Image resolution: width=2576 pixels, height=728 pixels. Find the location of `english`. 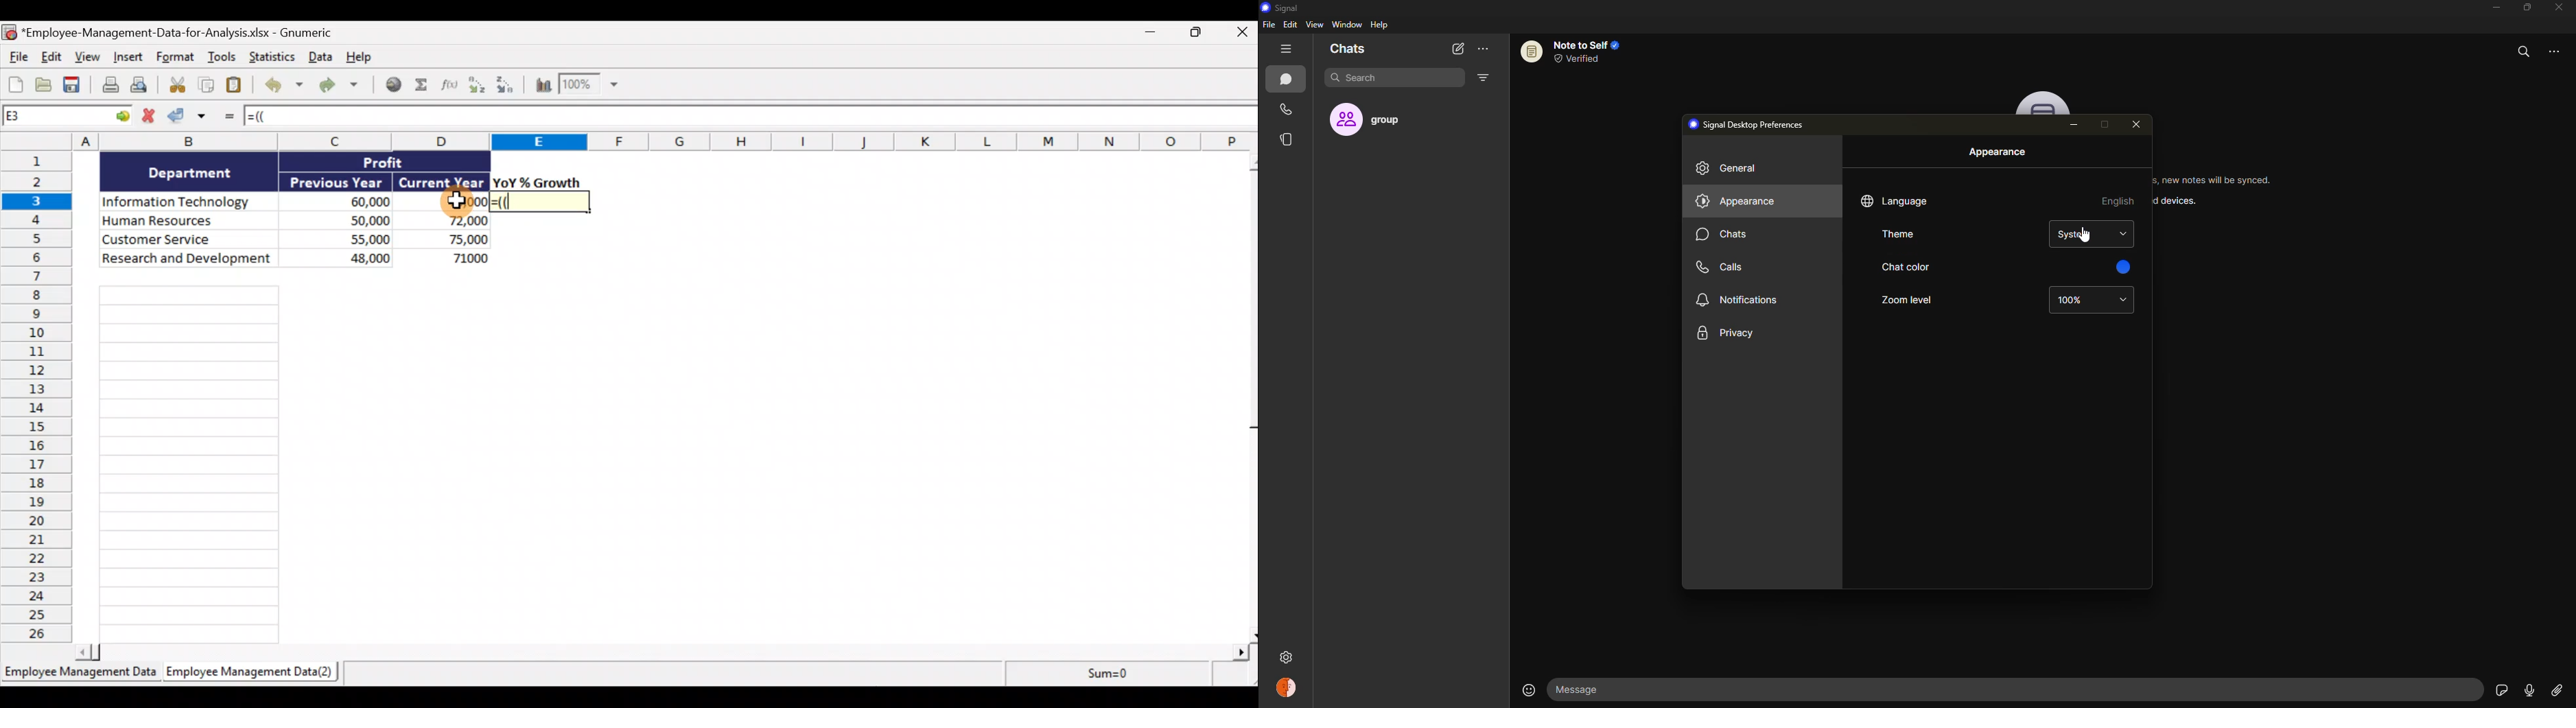

english is located at coordinates (2119, 200).